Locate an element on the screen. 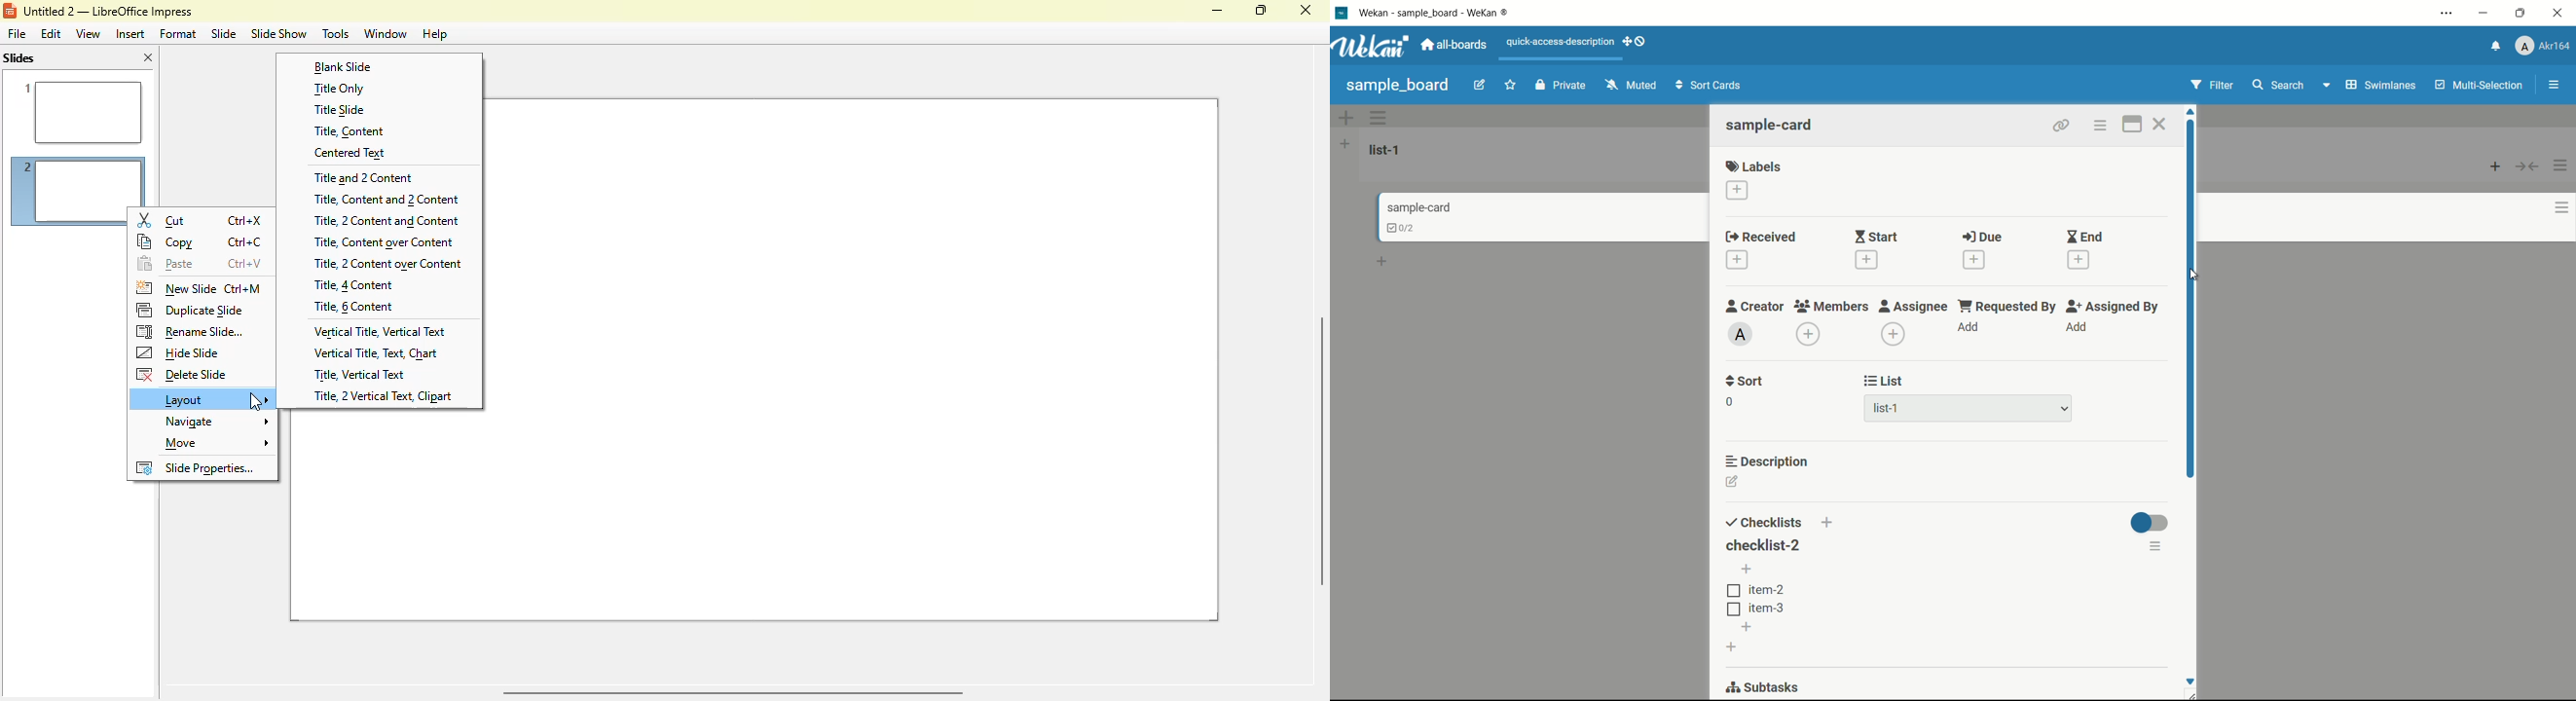 The image size is (2576, 728). new slide is located at coordinates (175, 288).